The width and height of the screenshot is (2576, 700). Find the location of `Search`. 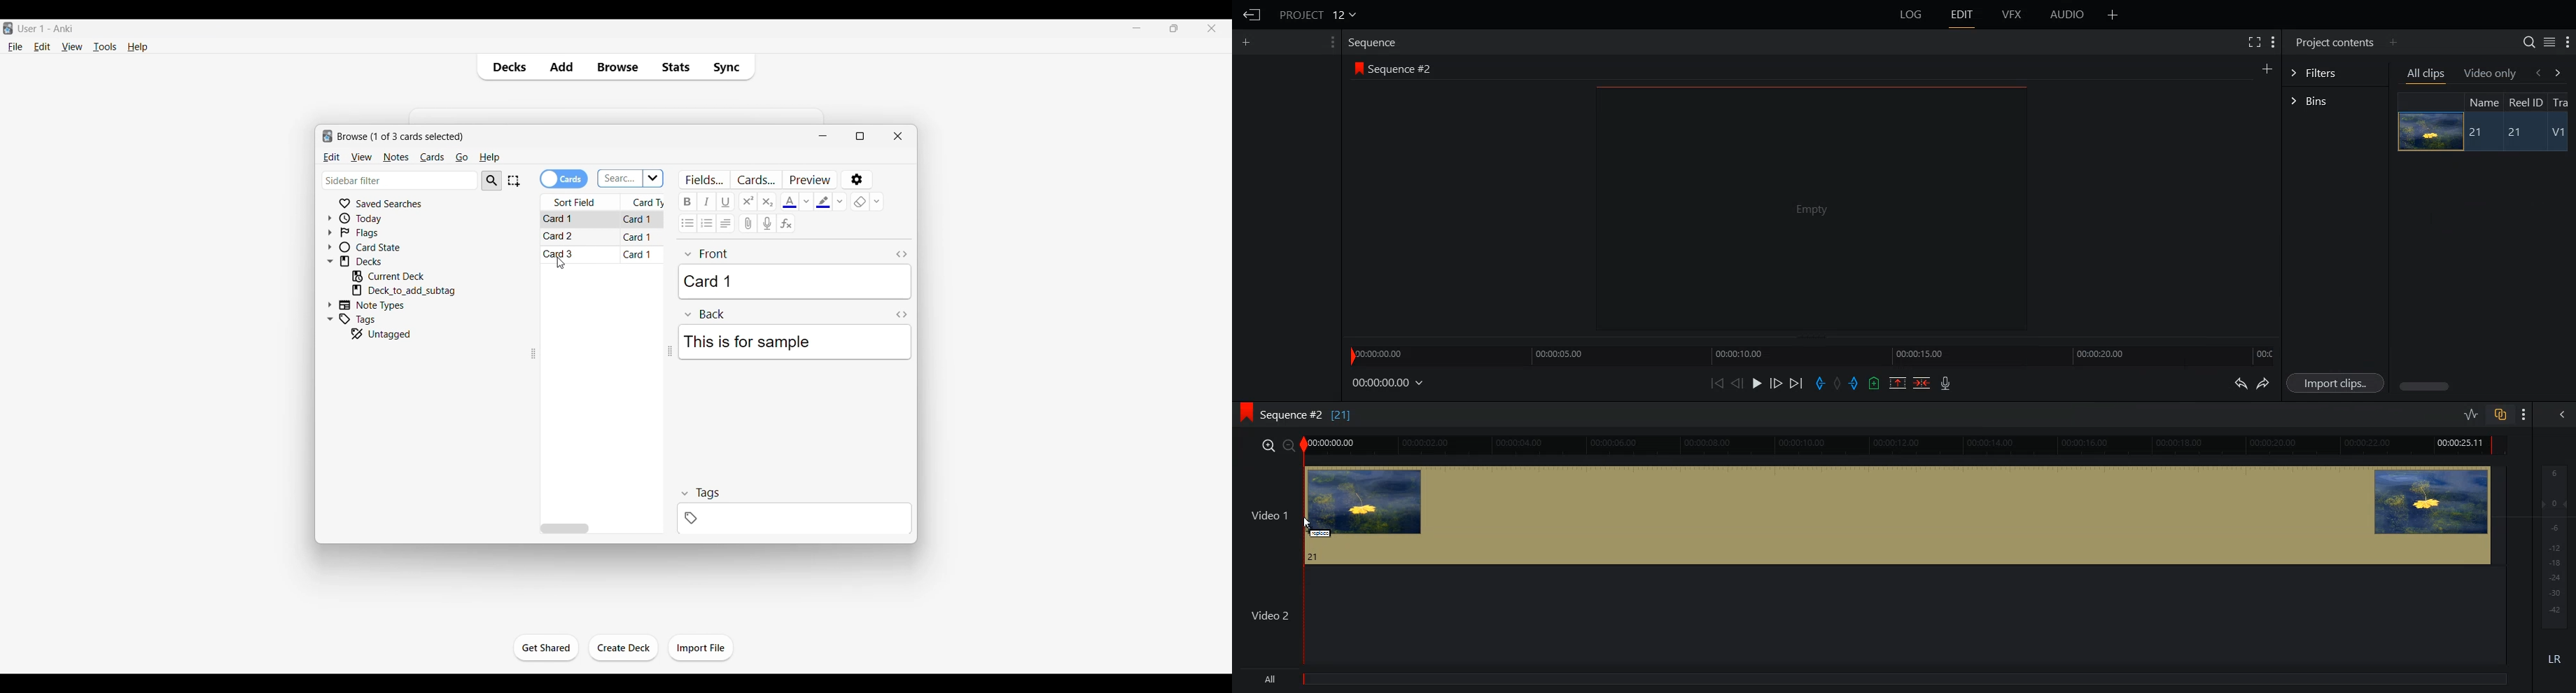

Search is located at coordinates (492, 181).